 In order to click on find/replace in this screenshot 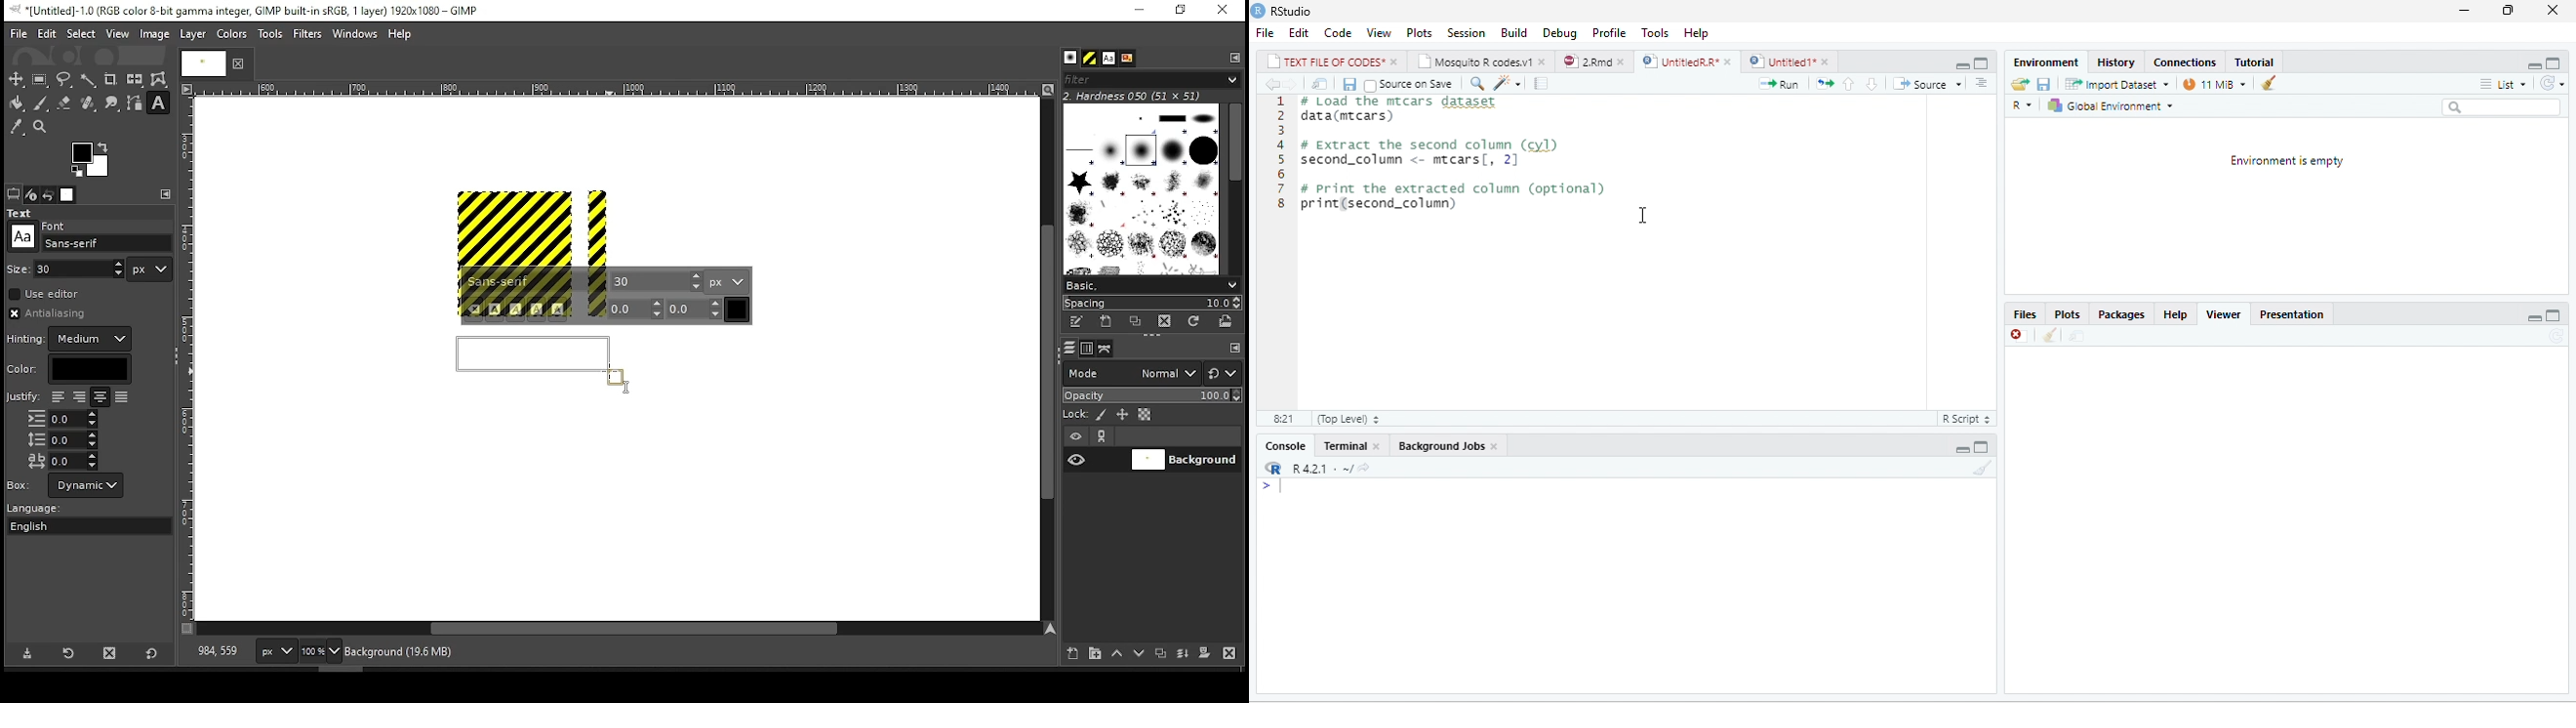, I will do `click(1476, 83)`.